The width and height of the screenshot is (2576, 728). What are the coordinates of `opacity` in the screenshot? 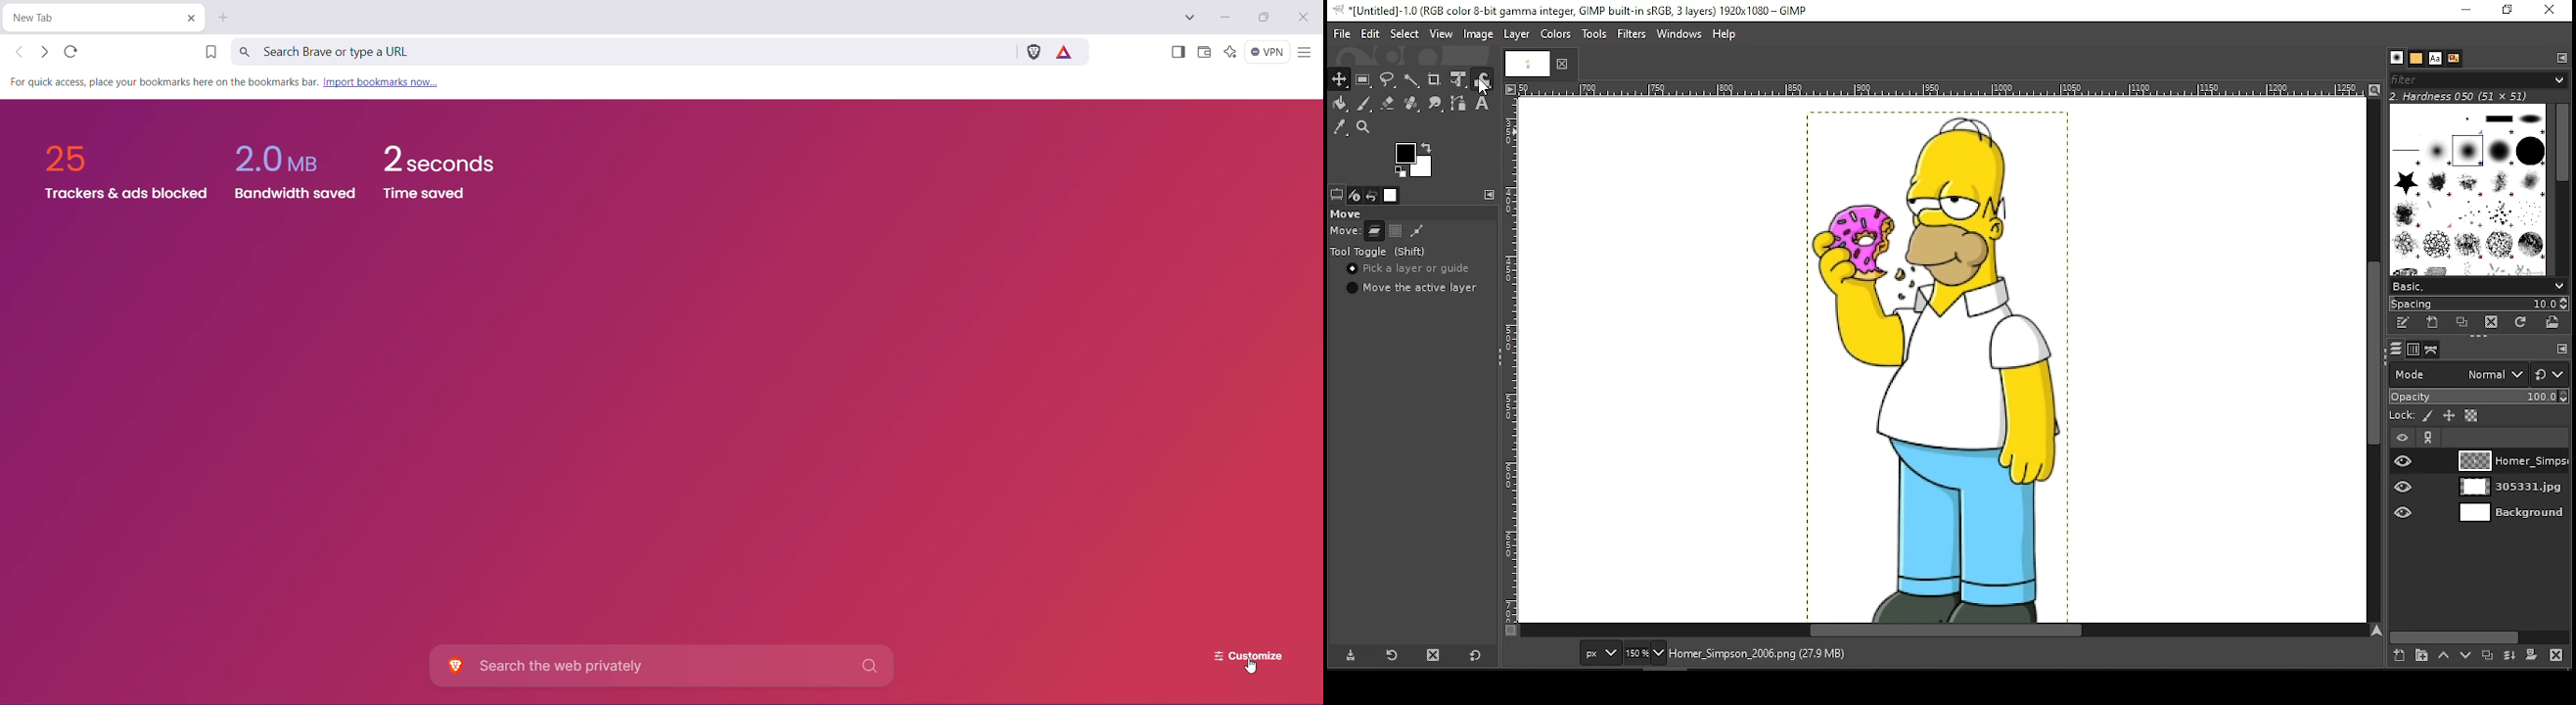 It's located at (2478, 397).